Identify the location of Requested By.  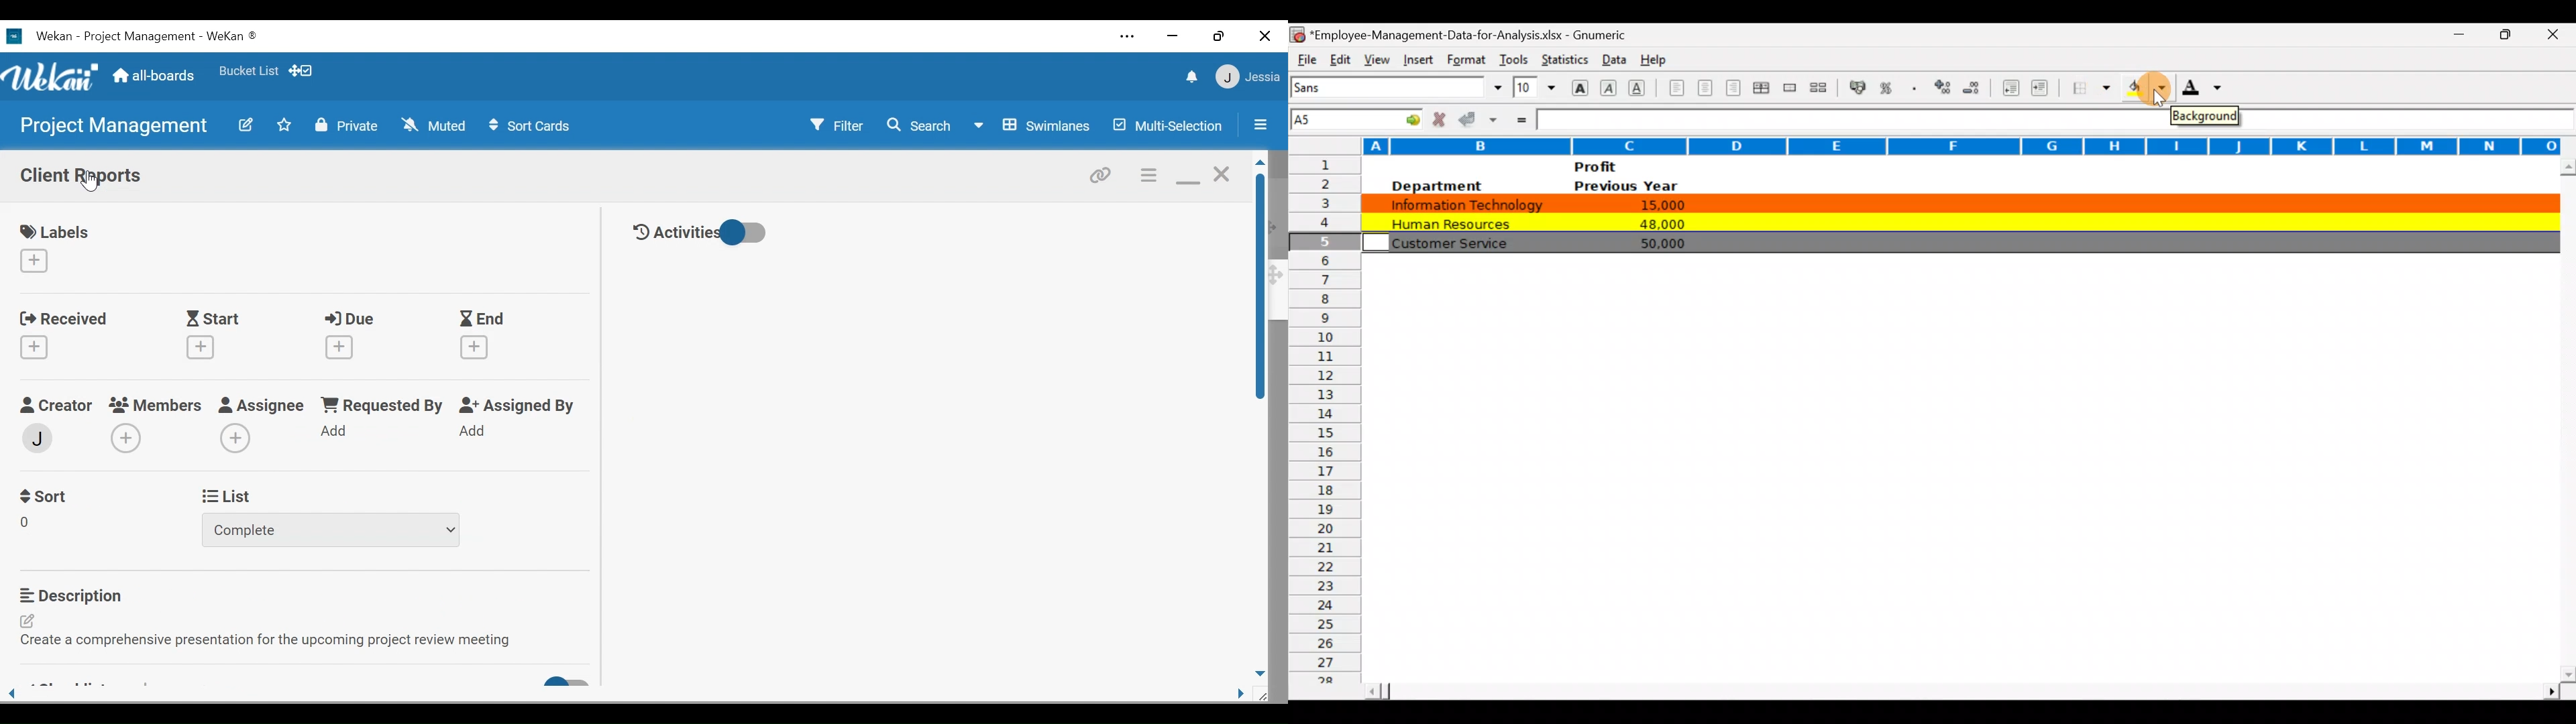
(385, 406).